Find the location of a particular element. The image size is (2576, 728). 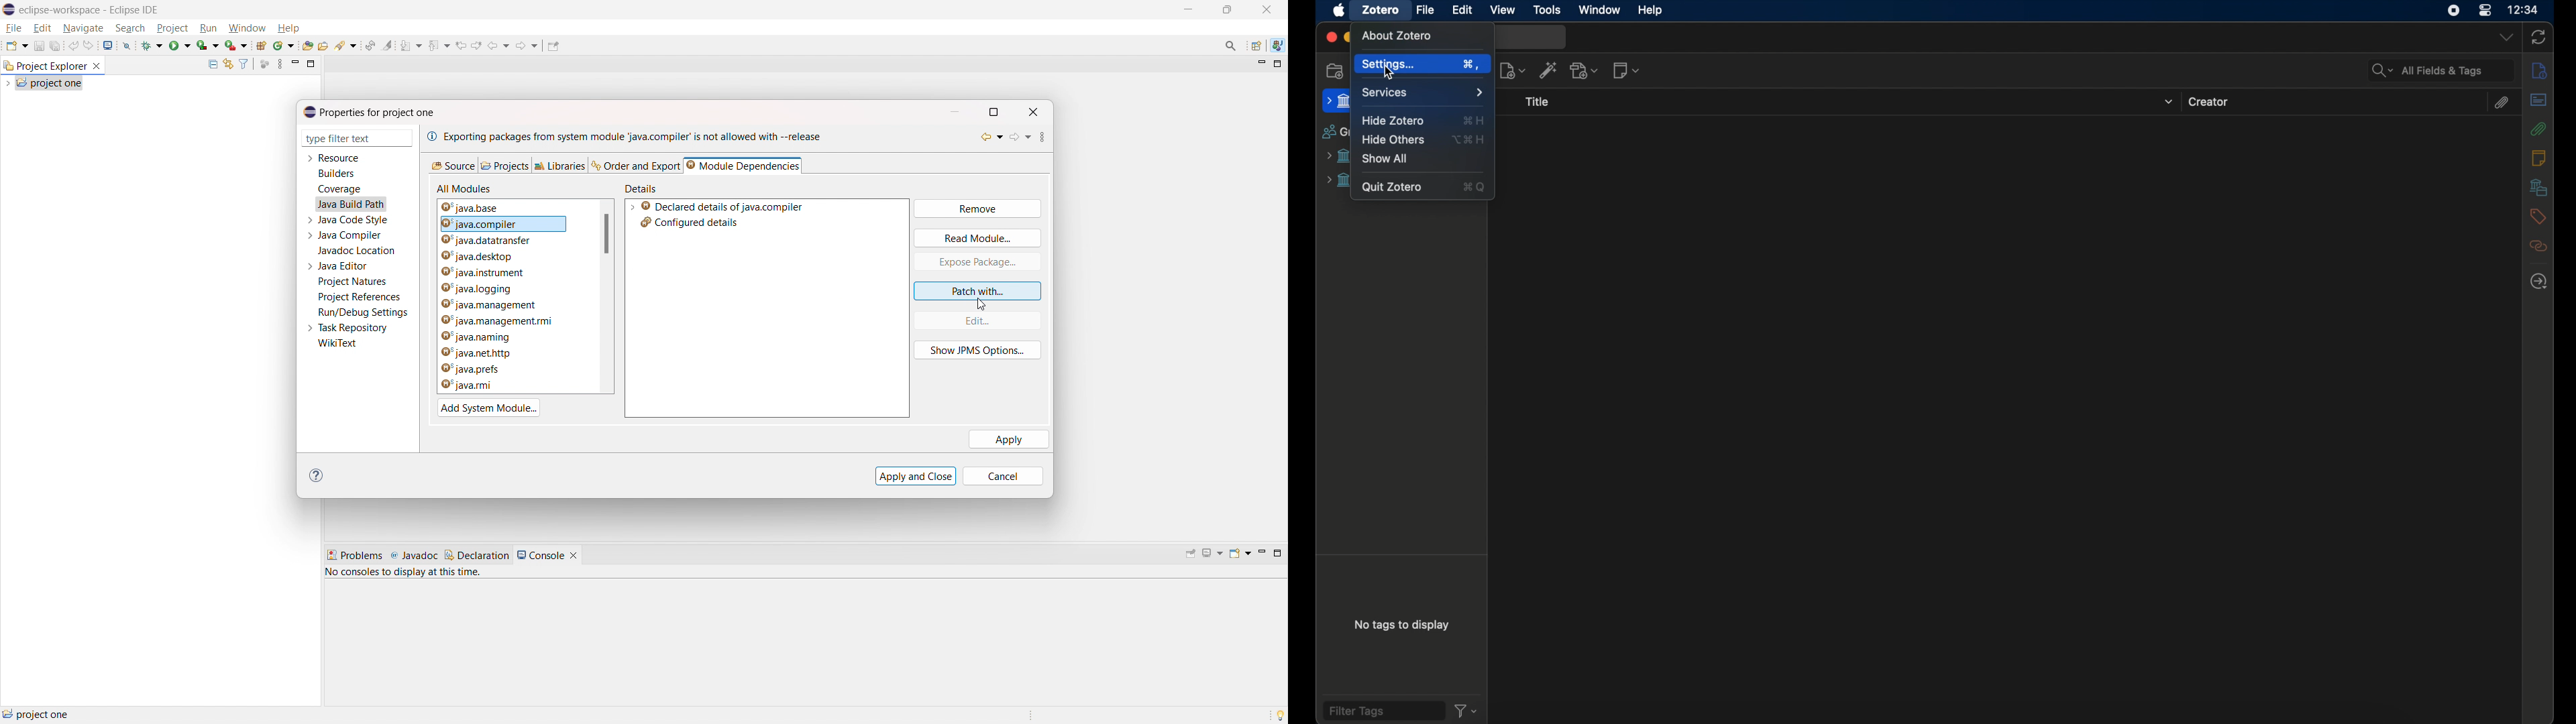

about zotero is located at coordinates (1399, 36).